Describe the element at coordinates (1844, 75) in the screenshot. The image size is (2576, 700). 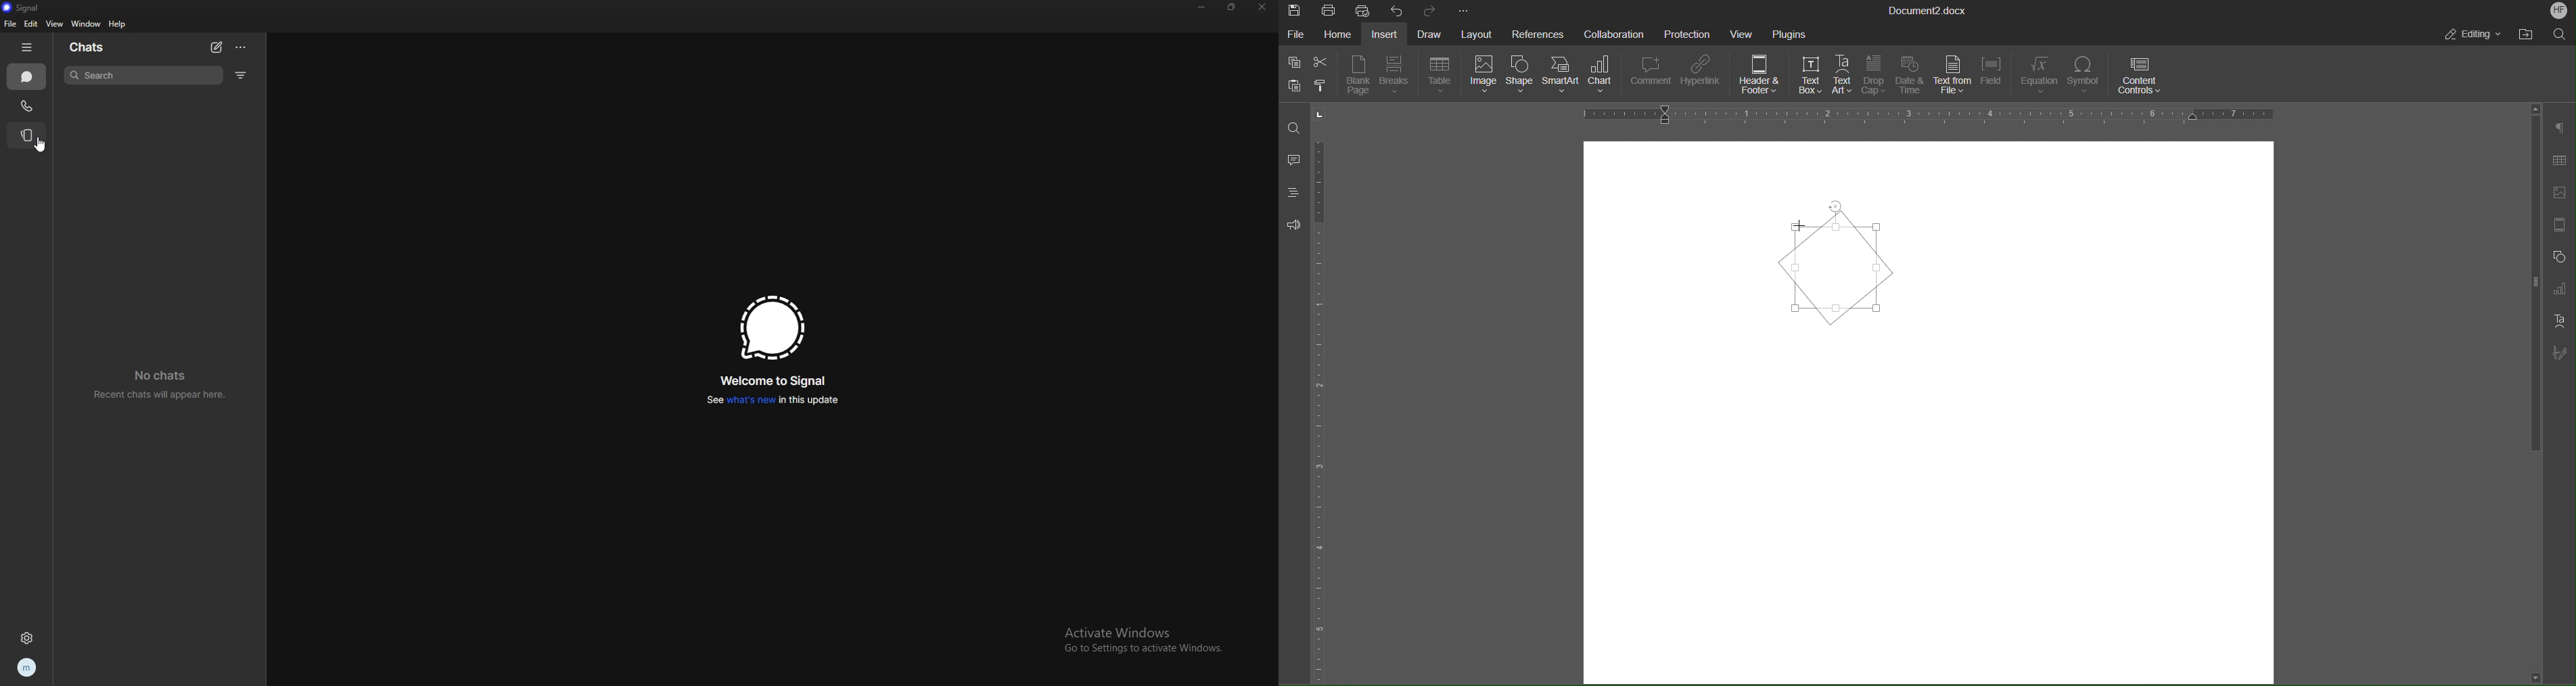
I see `Text Art` at that location.